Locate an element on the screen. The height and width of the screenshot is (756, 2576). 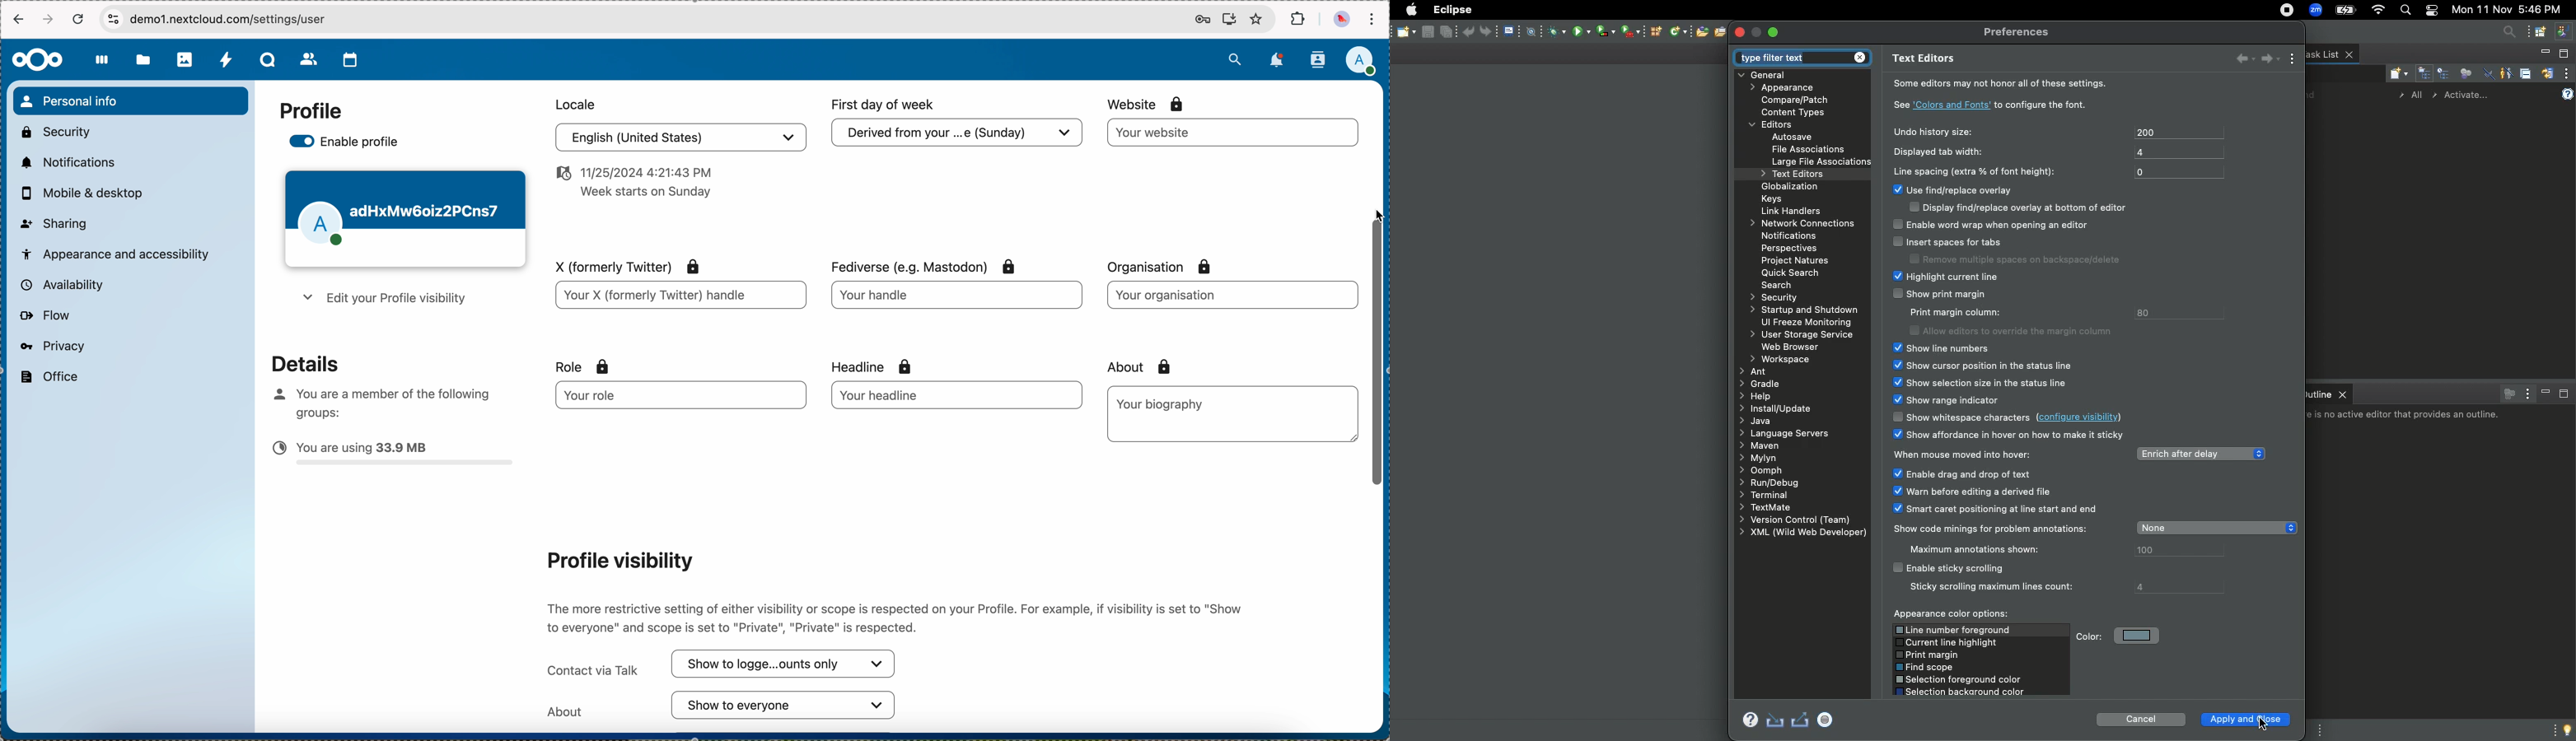
english is located at coordinates (678, 139).